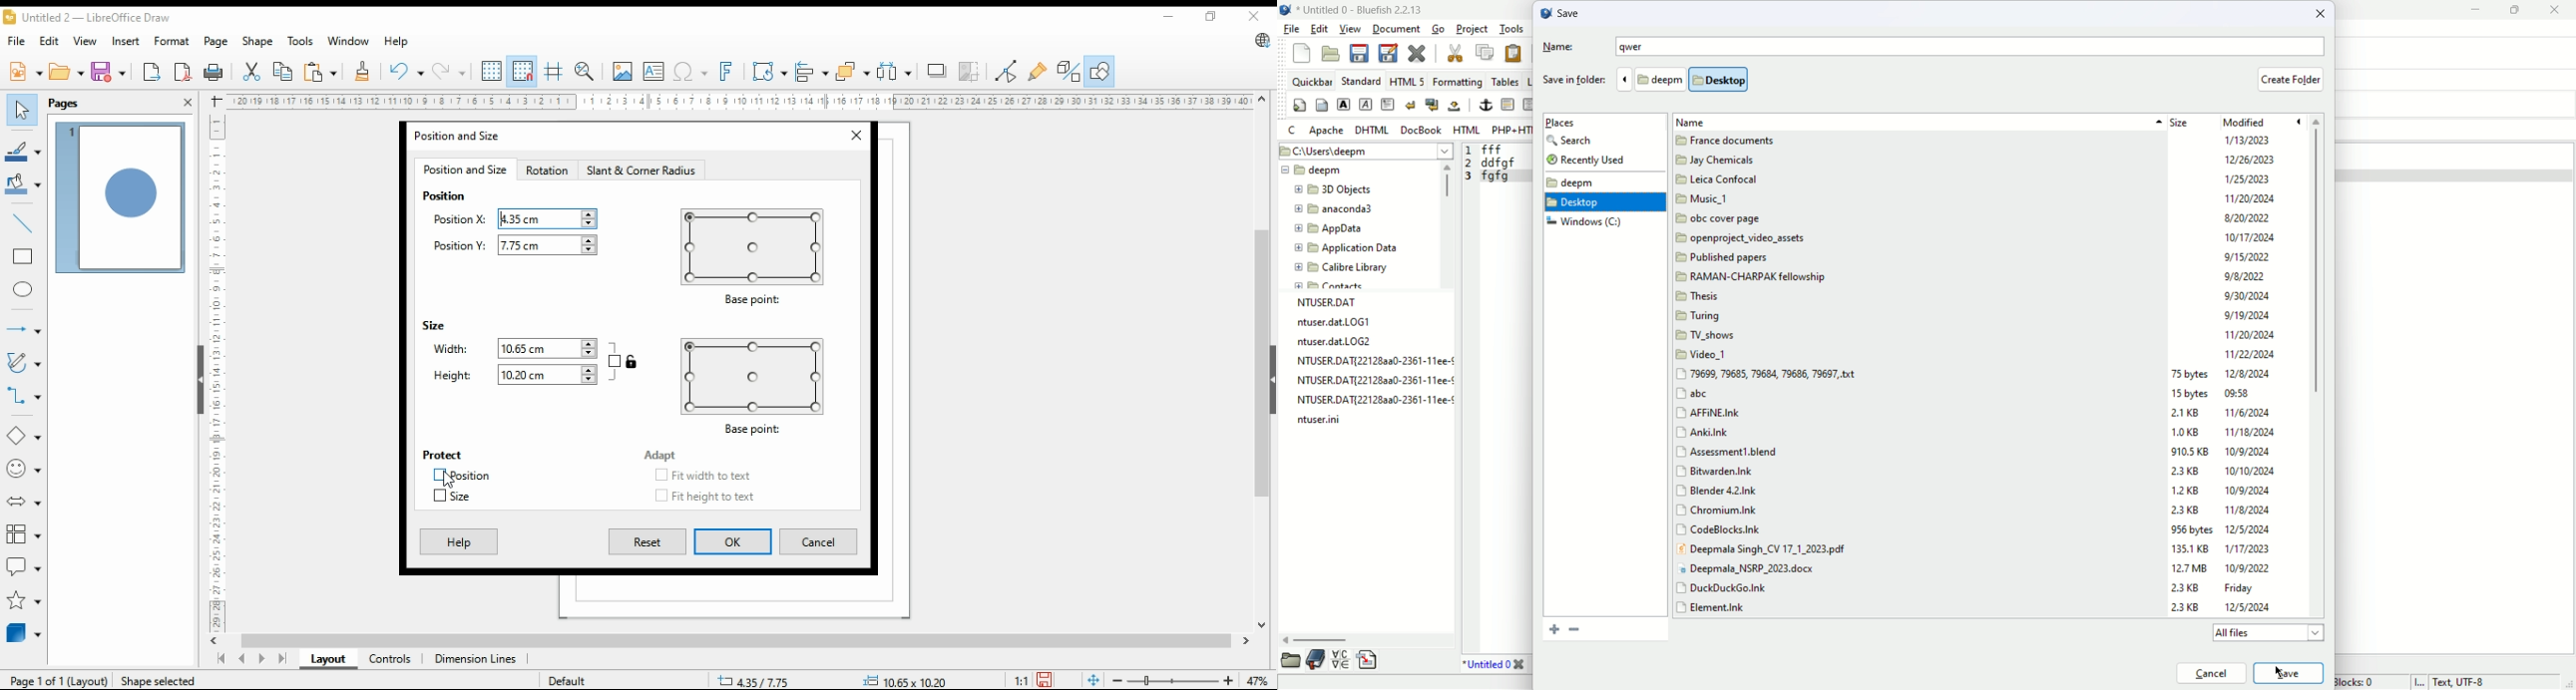 The image size is (2576, 700). What do you see at coordinates (1215, 17) in the screenshot?
I see `restore` at bounding box center [1215, 17].